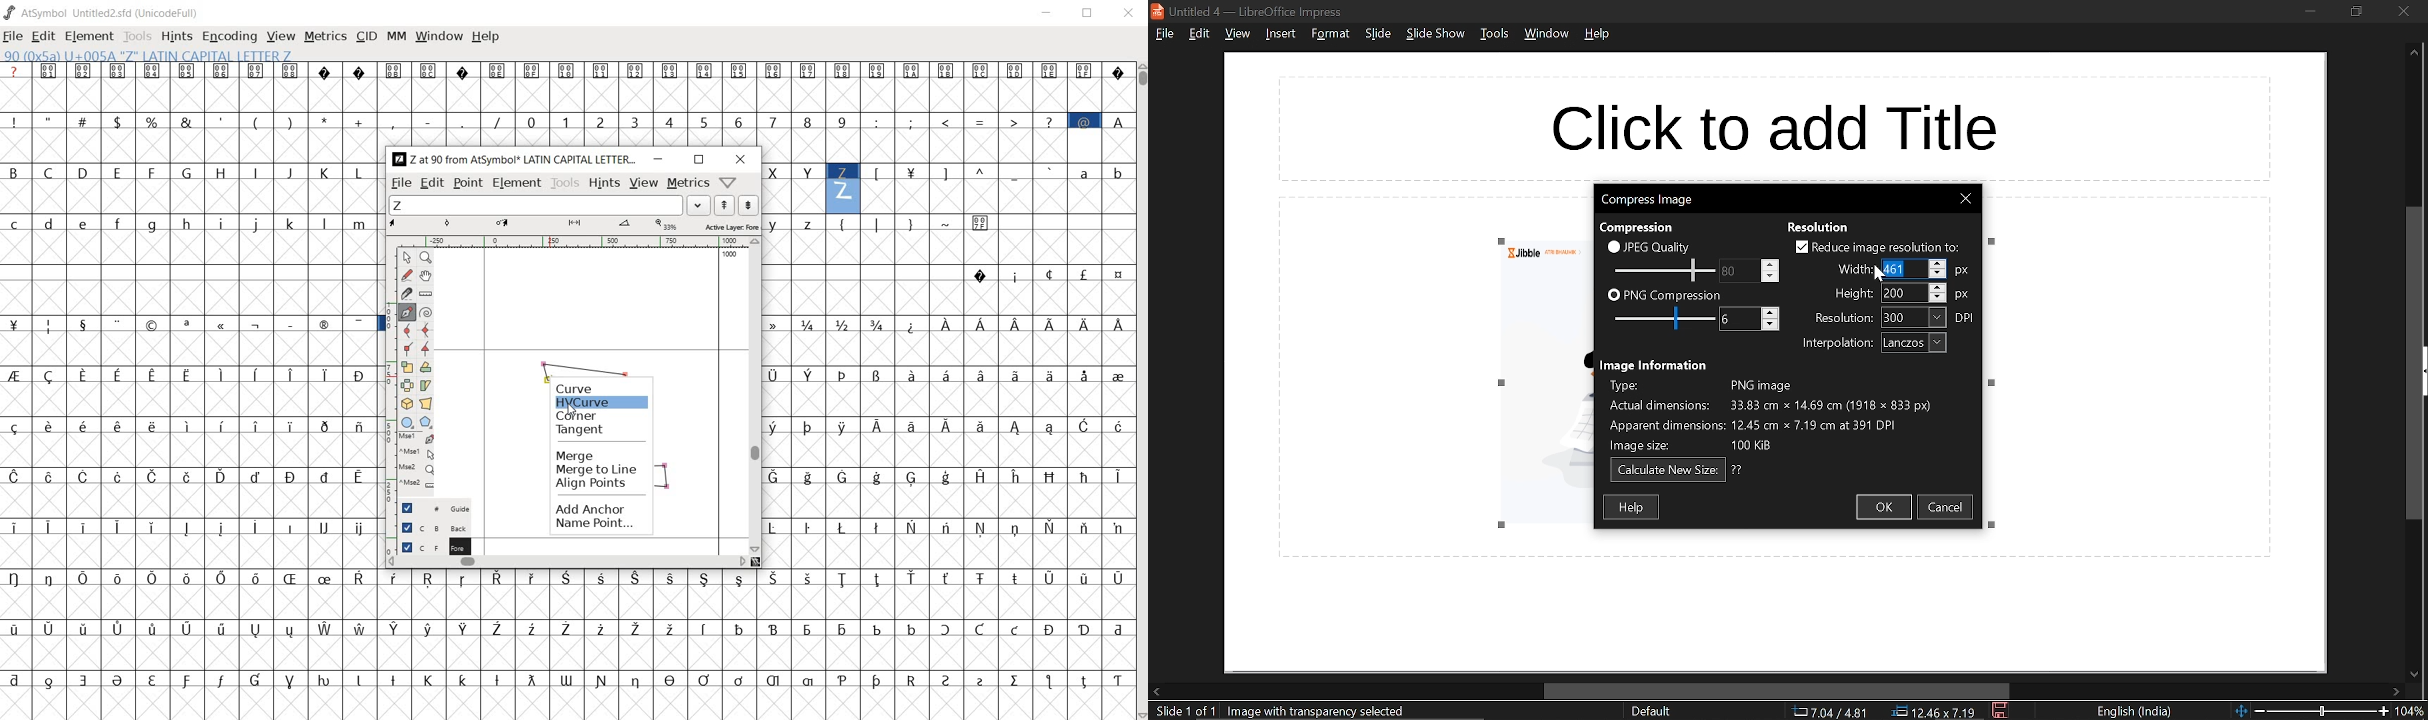  What do you see at coordinates (1648, 200) in the screenshot?
I see `current window` at bounding box center [1648, 200].